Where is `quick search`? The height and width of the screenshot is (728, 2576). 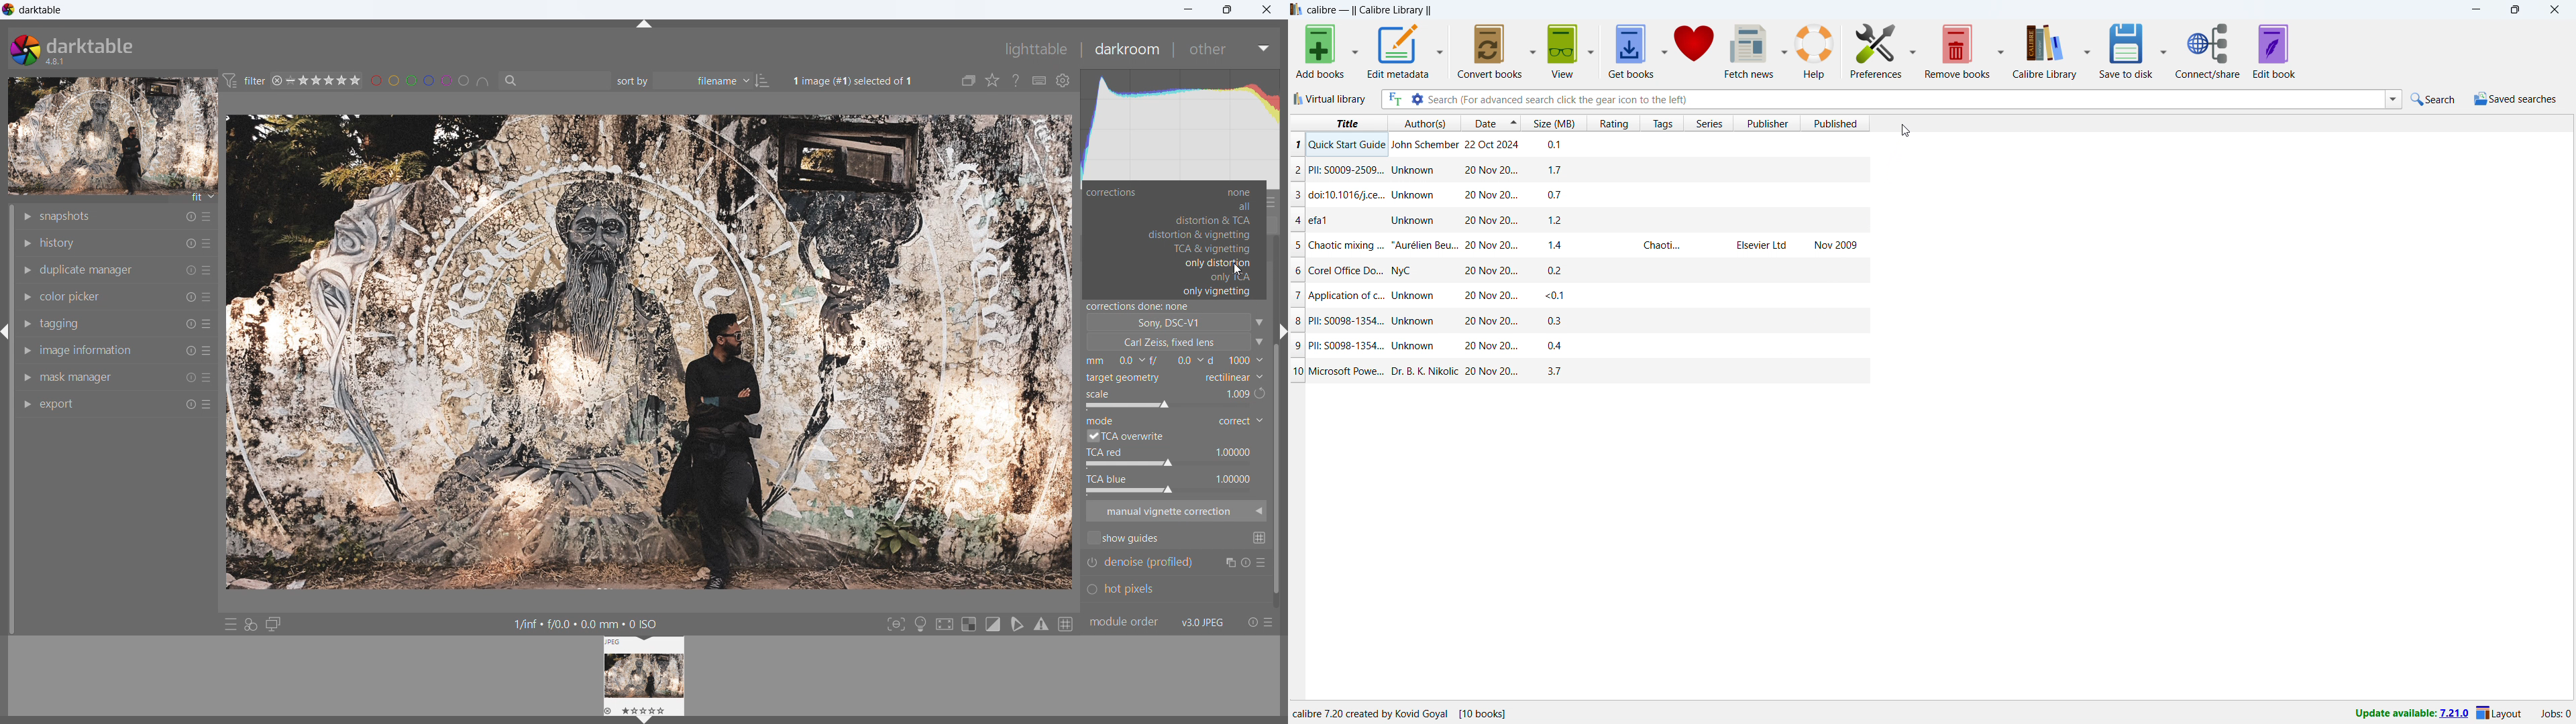 quick search is located at coordinates (2434, 98).